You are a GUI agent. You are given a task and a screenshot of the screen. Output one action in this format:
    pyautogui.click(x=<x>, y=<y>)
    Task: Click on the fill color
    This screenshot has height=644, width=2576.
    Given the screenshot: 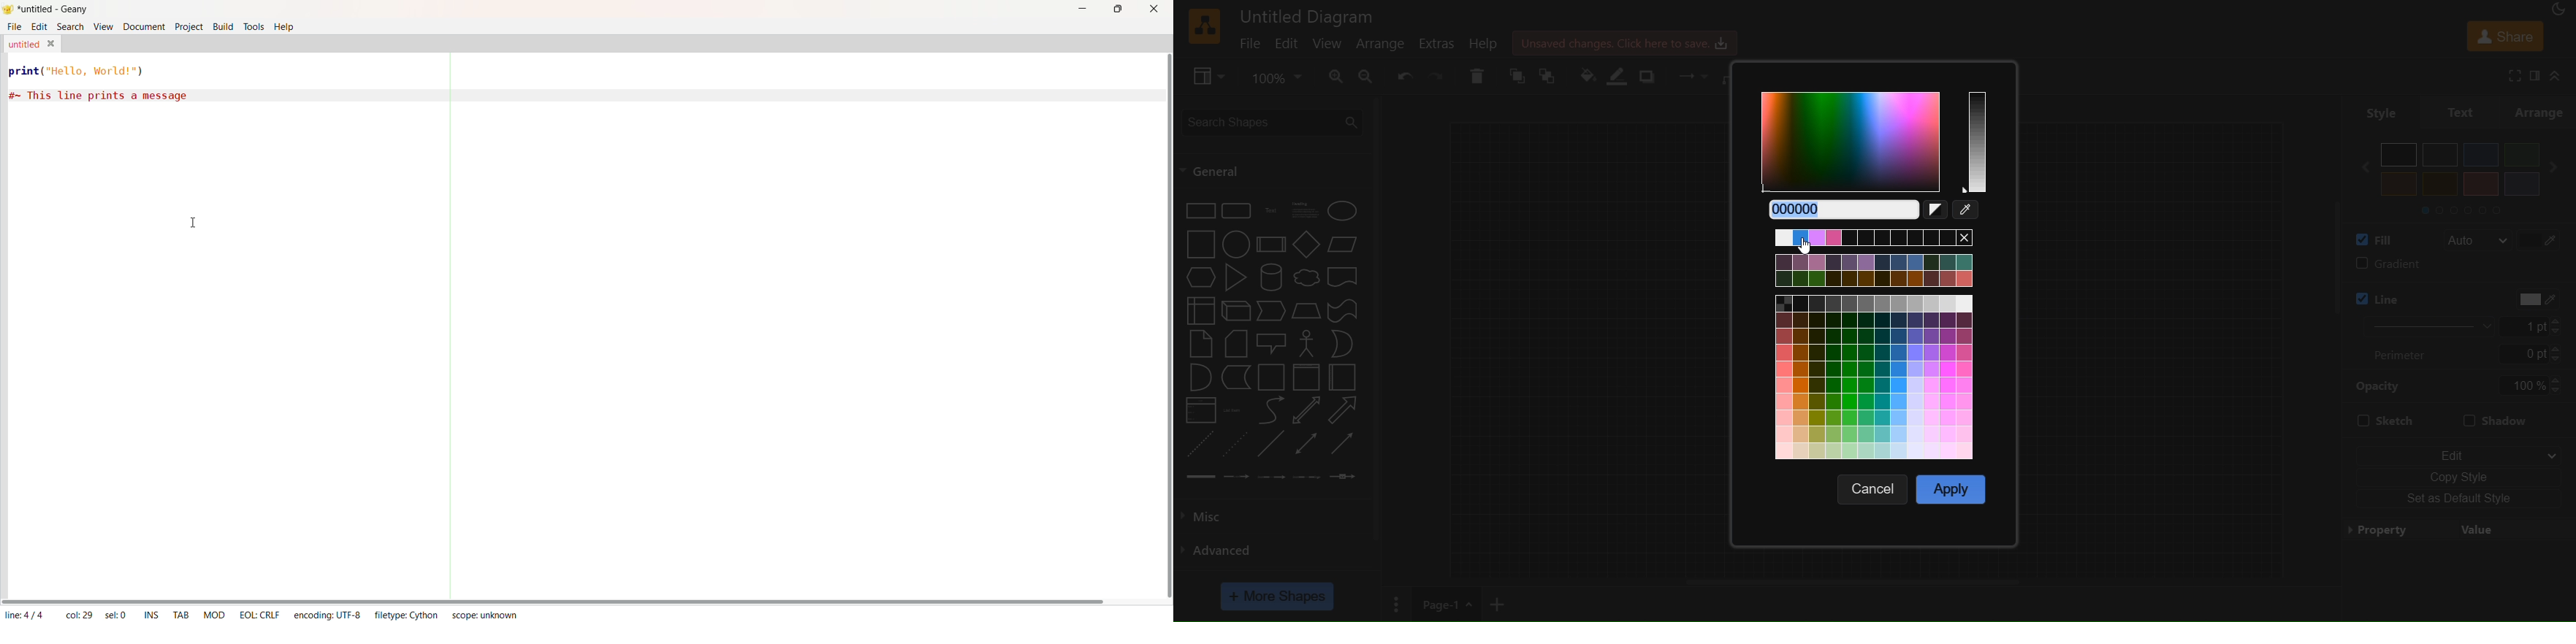 What is the action you would take?
    pyautogui.click(x=1587, y=74)
    